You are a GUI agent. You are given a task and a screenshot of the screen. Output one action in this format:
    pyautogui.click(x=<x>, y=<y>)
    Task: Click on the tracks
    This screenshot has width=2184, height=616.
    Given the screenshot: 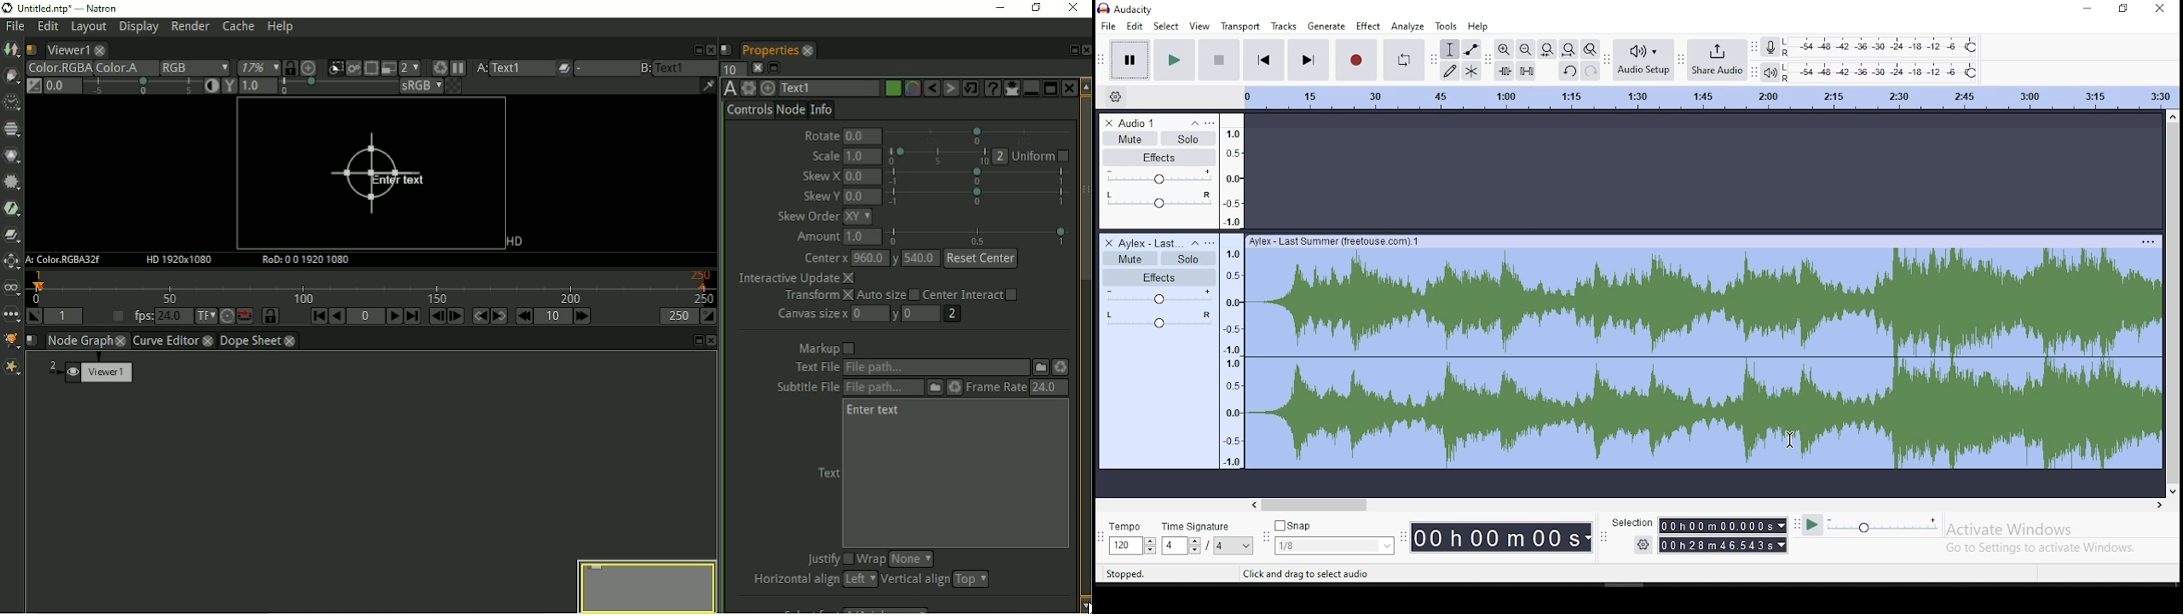 What is the action you would take?
    pyautogui.click(x=1285, y=26)
    